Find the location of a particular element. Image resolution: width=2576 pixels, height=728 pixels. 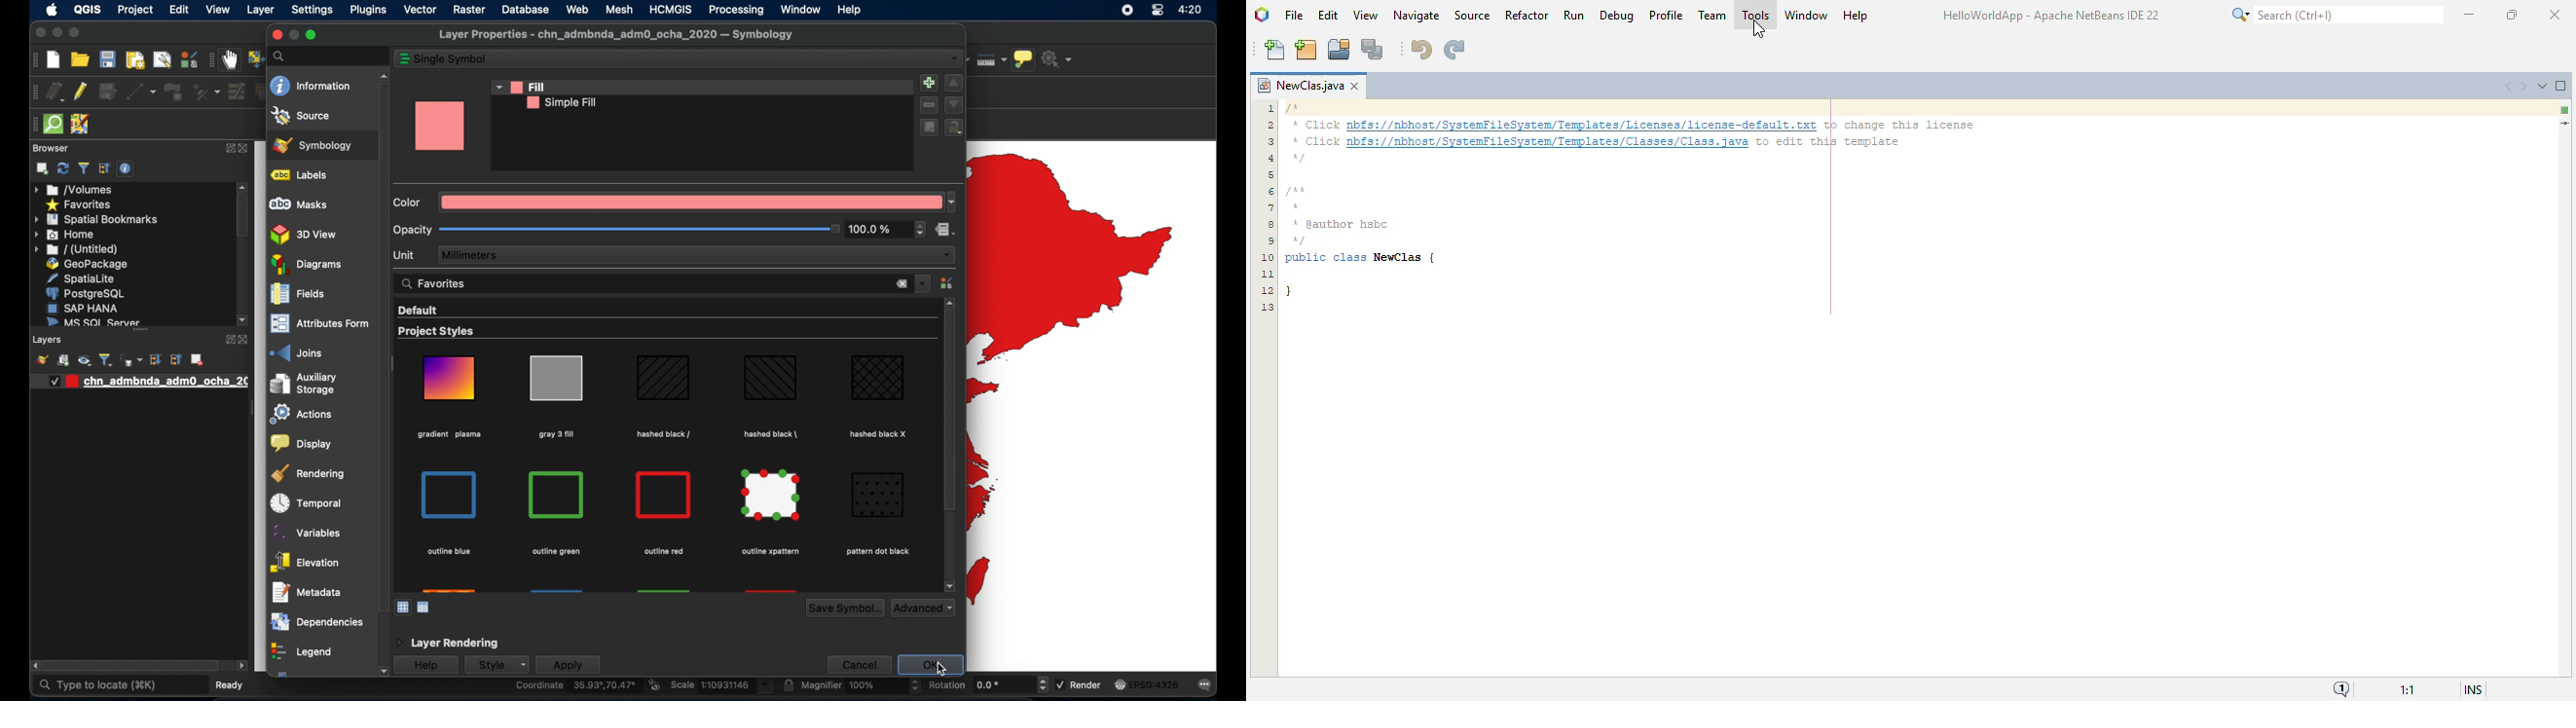

Gradient preview  is located at coordinates (878, 378).